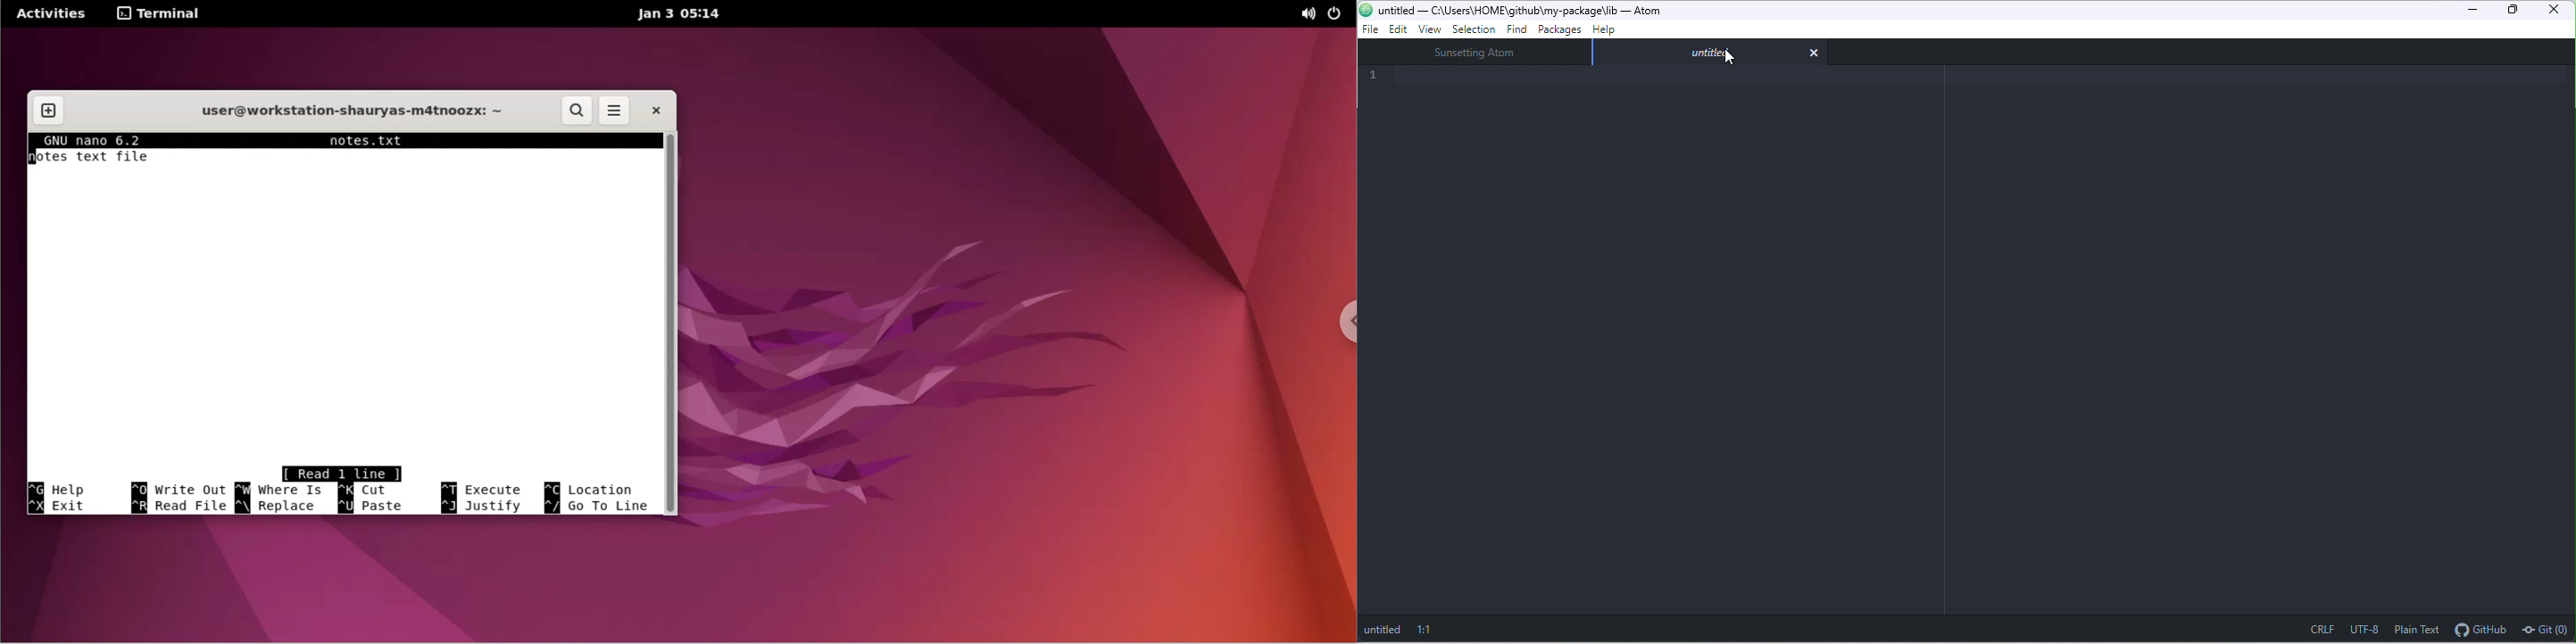 The width and height of the screenshot is (2576, 644). What do you see at coordinates (1366, 11) in the screenshot?
I see `Atom Logo` at bounding box center [1366, 11].